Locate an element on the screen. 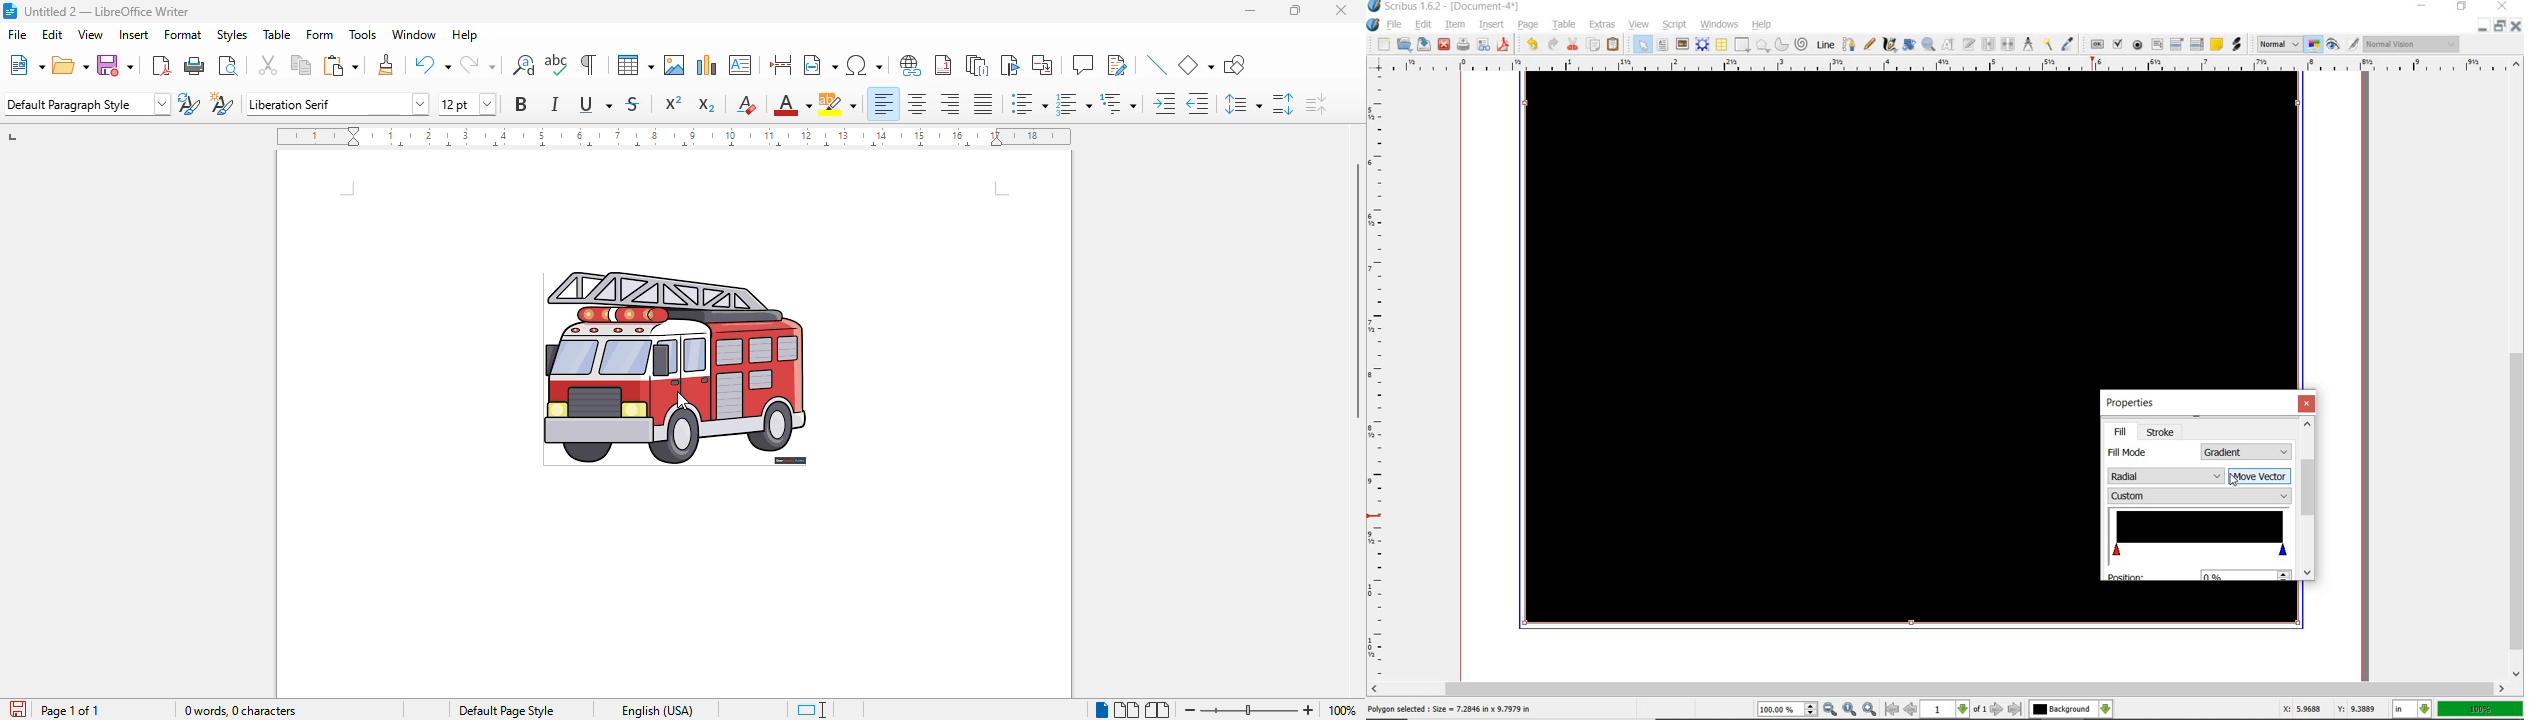  find and replace is located at coordinates (524, 65).